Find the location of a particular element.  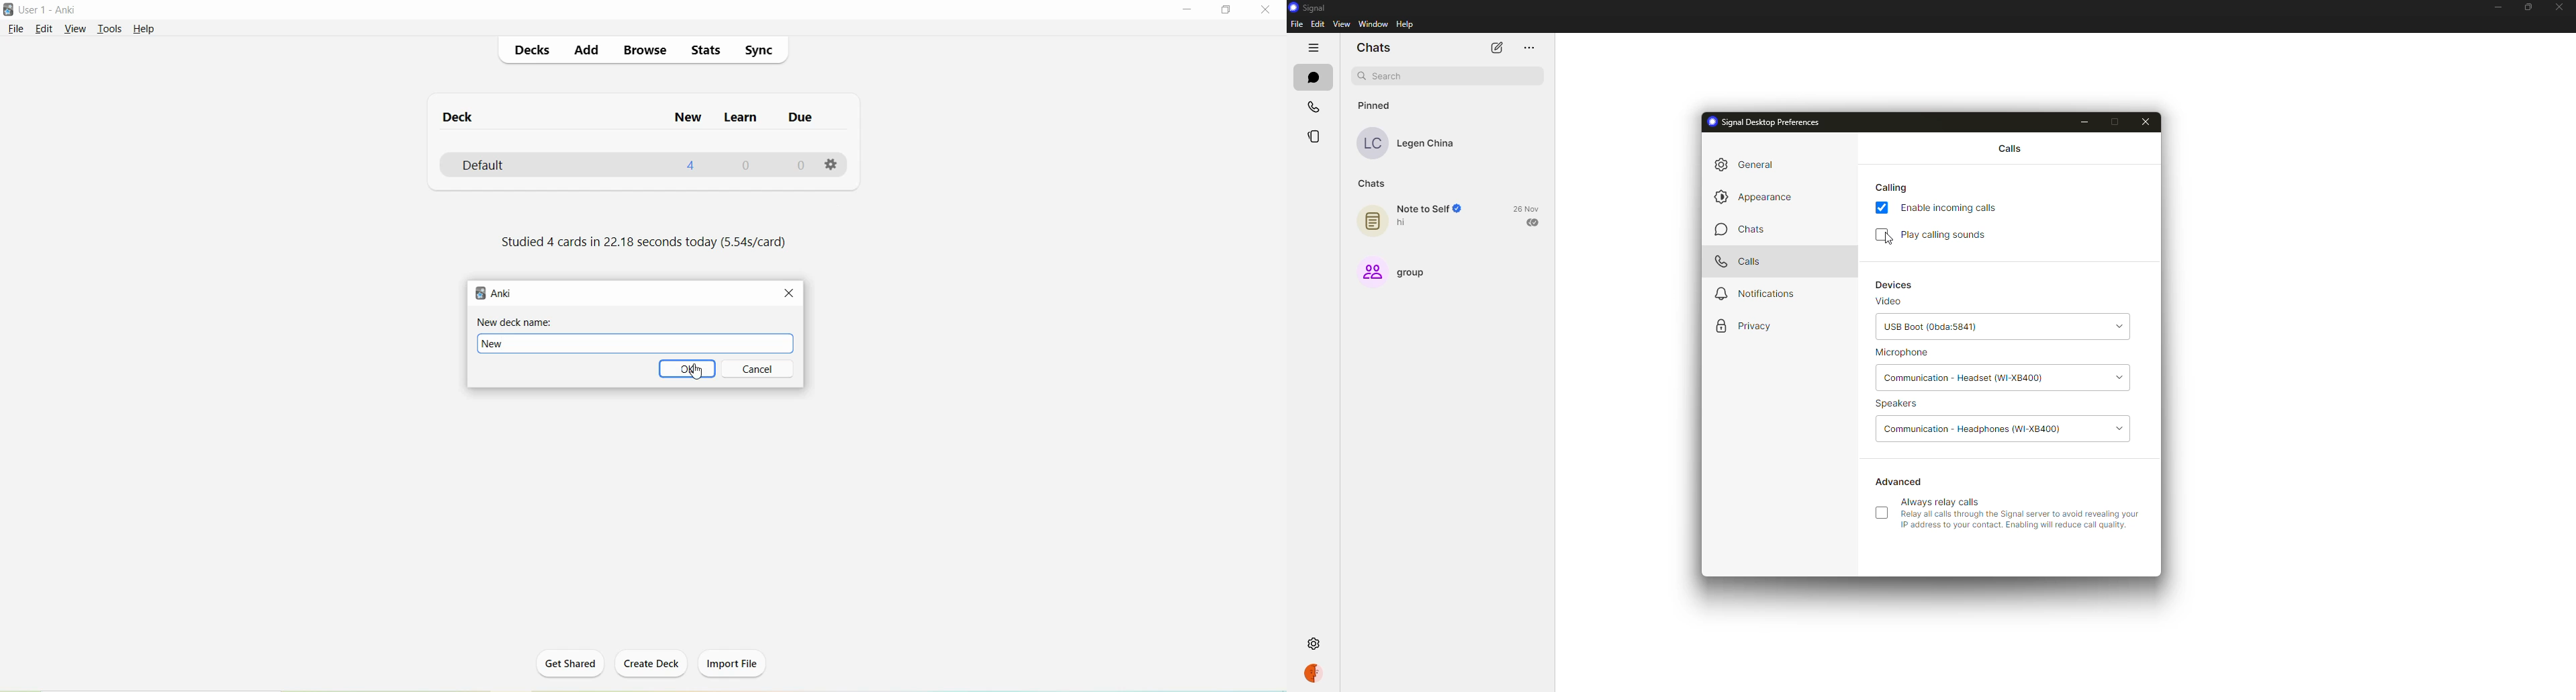

Browse is located at coordinates (646, 52).